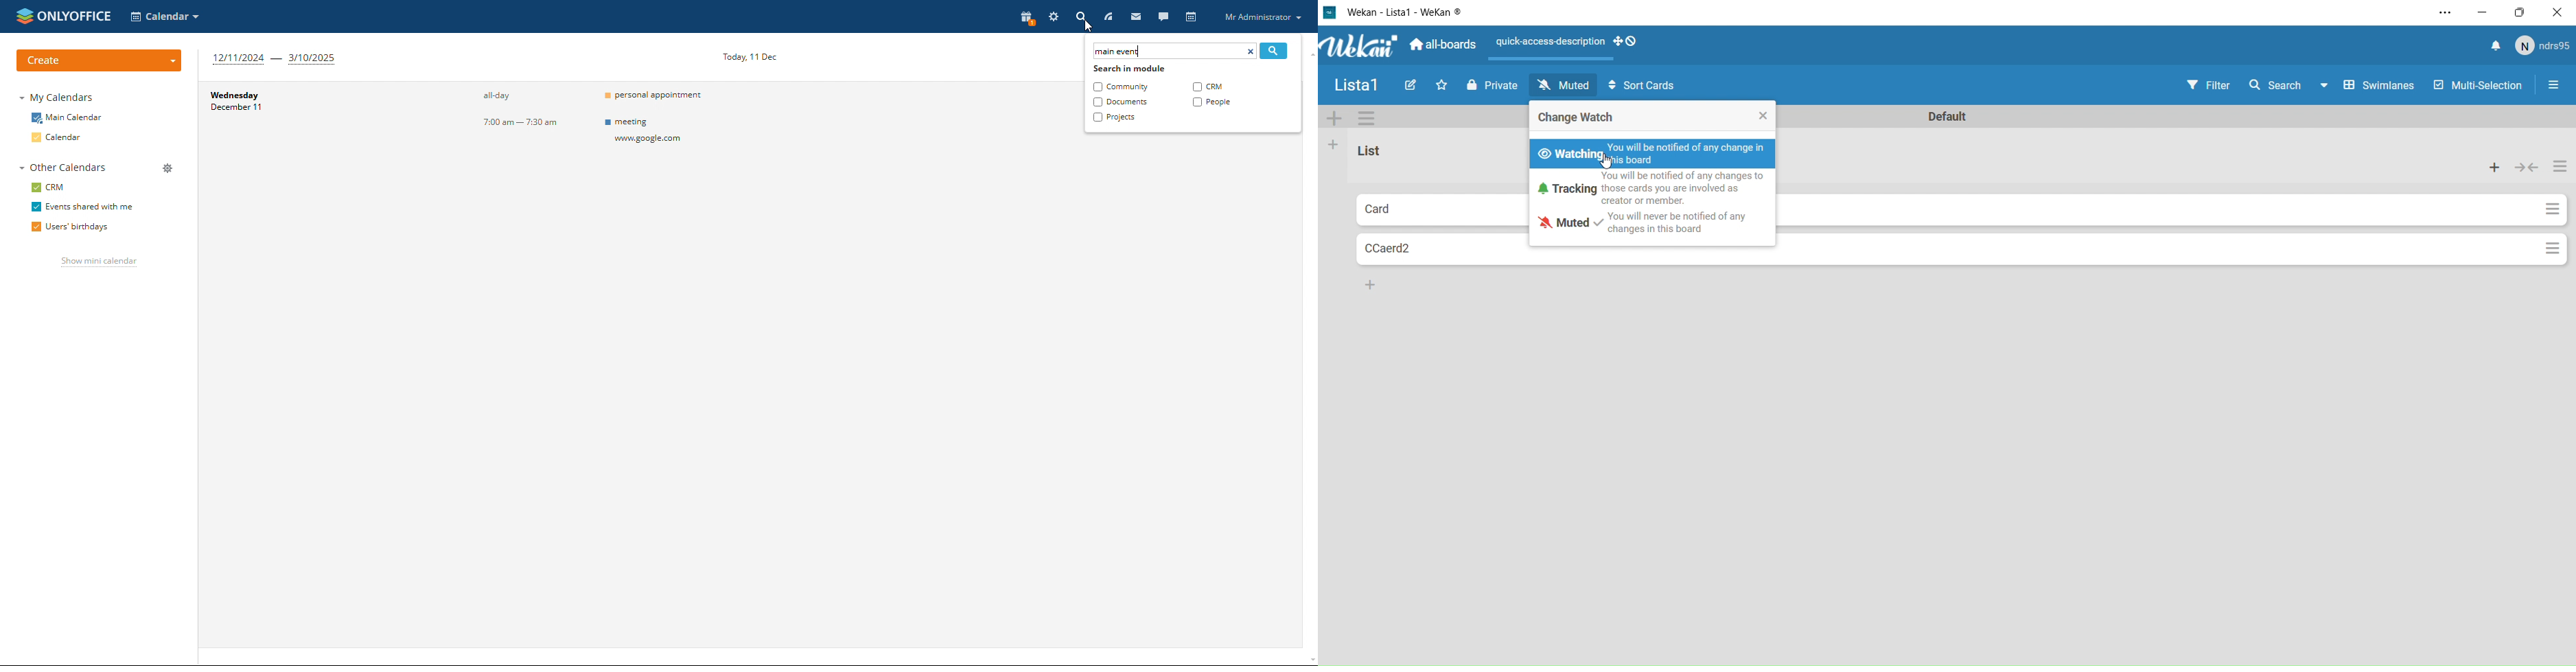  I want to click on Box, so click(2526, 12).